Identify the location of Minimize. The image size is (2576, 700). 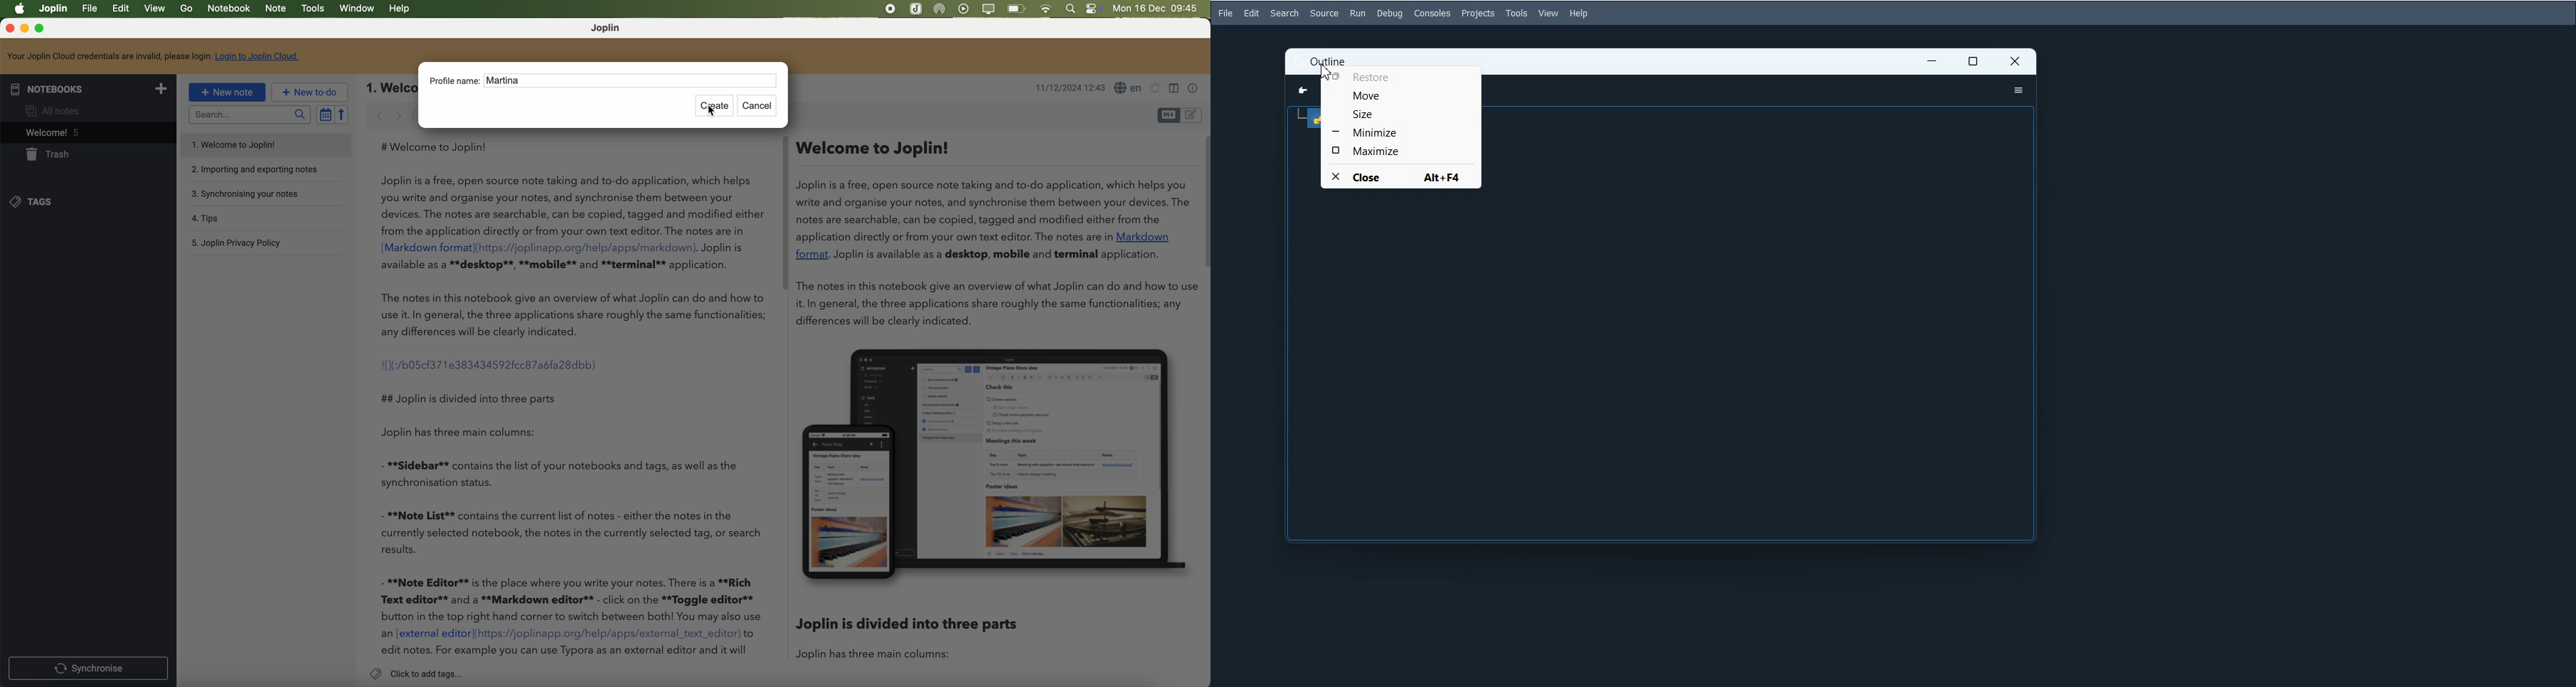
(1932, 62).